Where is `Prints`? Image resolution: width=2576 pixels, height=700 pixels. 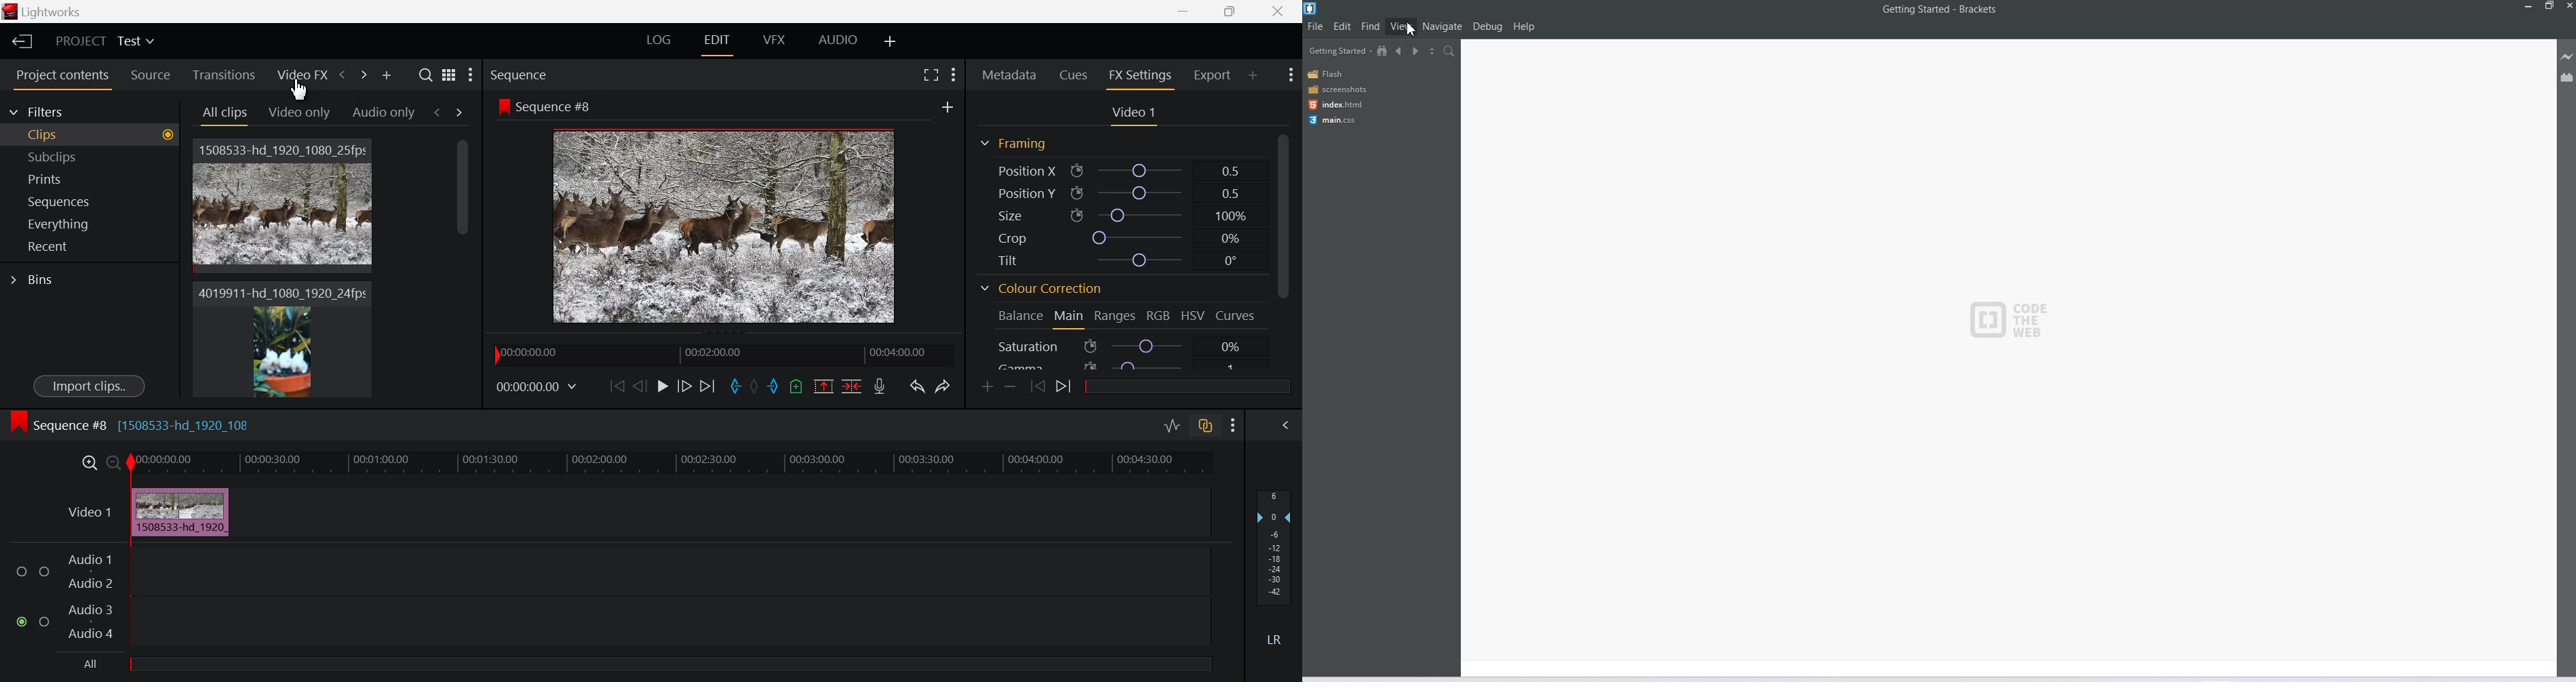
Prints is located at coordinates (86, 178).